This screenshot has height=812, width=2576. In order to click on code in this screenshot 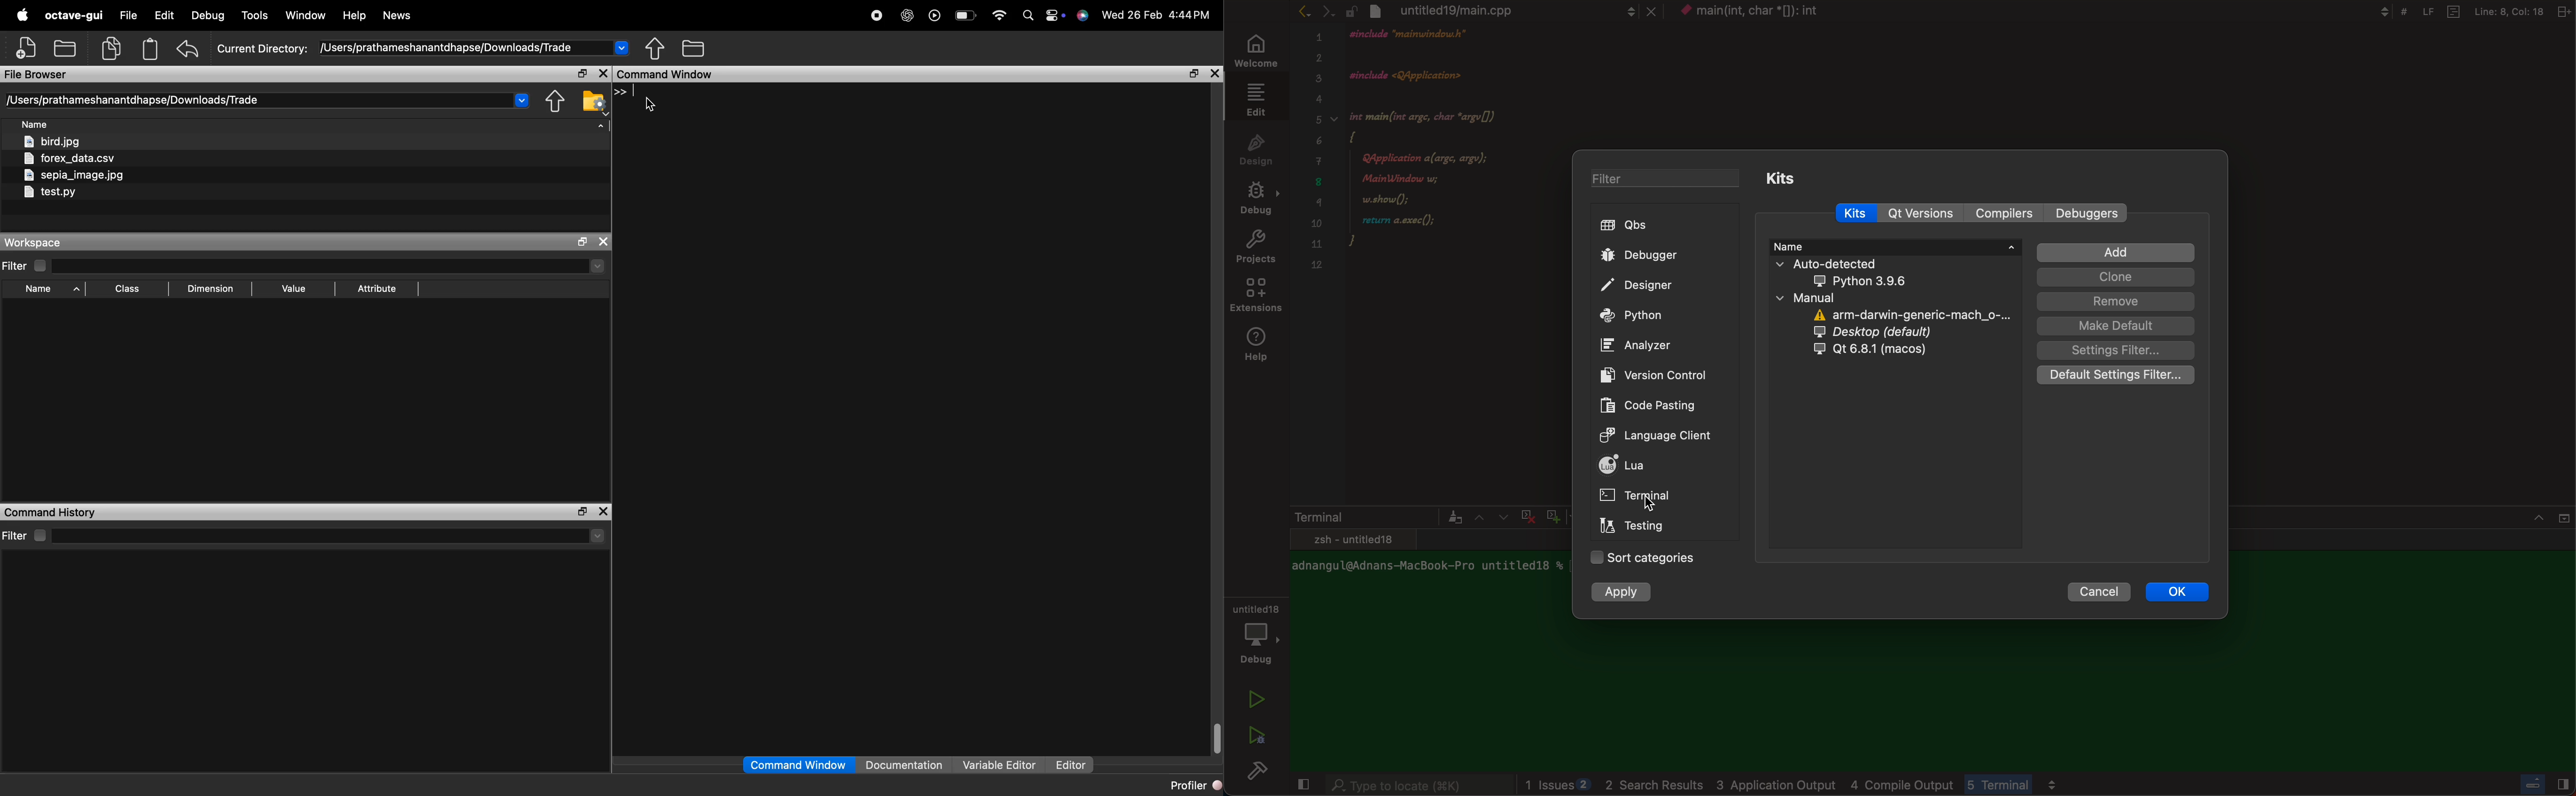, I will do `click(1447, 162)`.